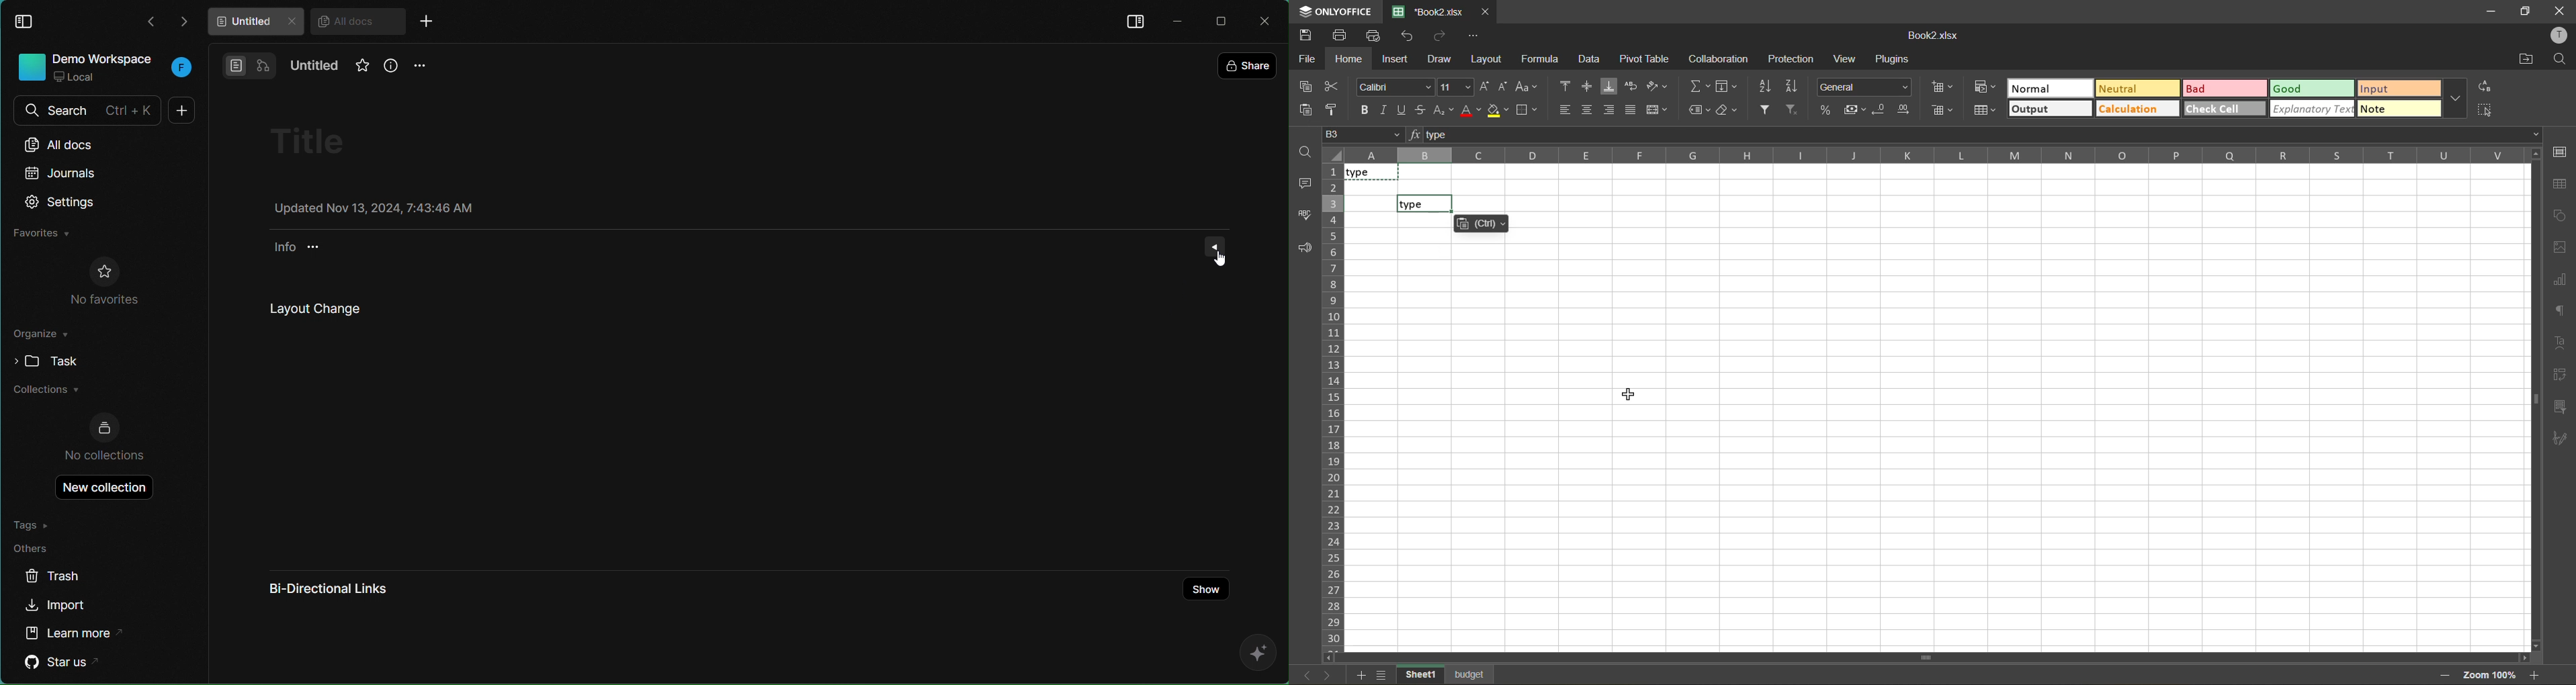 The height and width of the screenshot is (700, 2576). What do you see at coordinates (1383, 110) in the screenshot?
I see `italic` at bounding box center [1383, 110].